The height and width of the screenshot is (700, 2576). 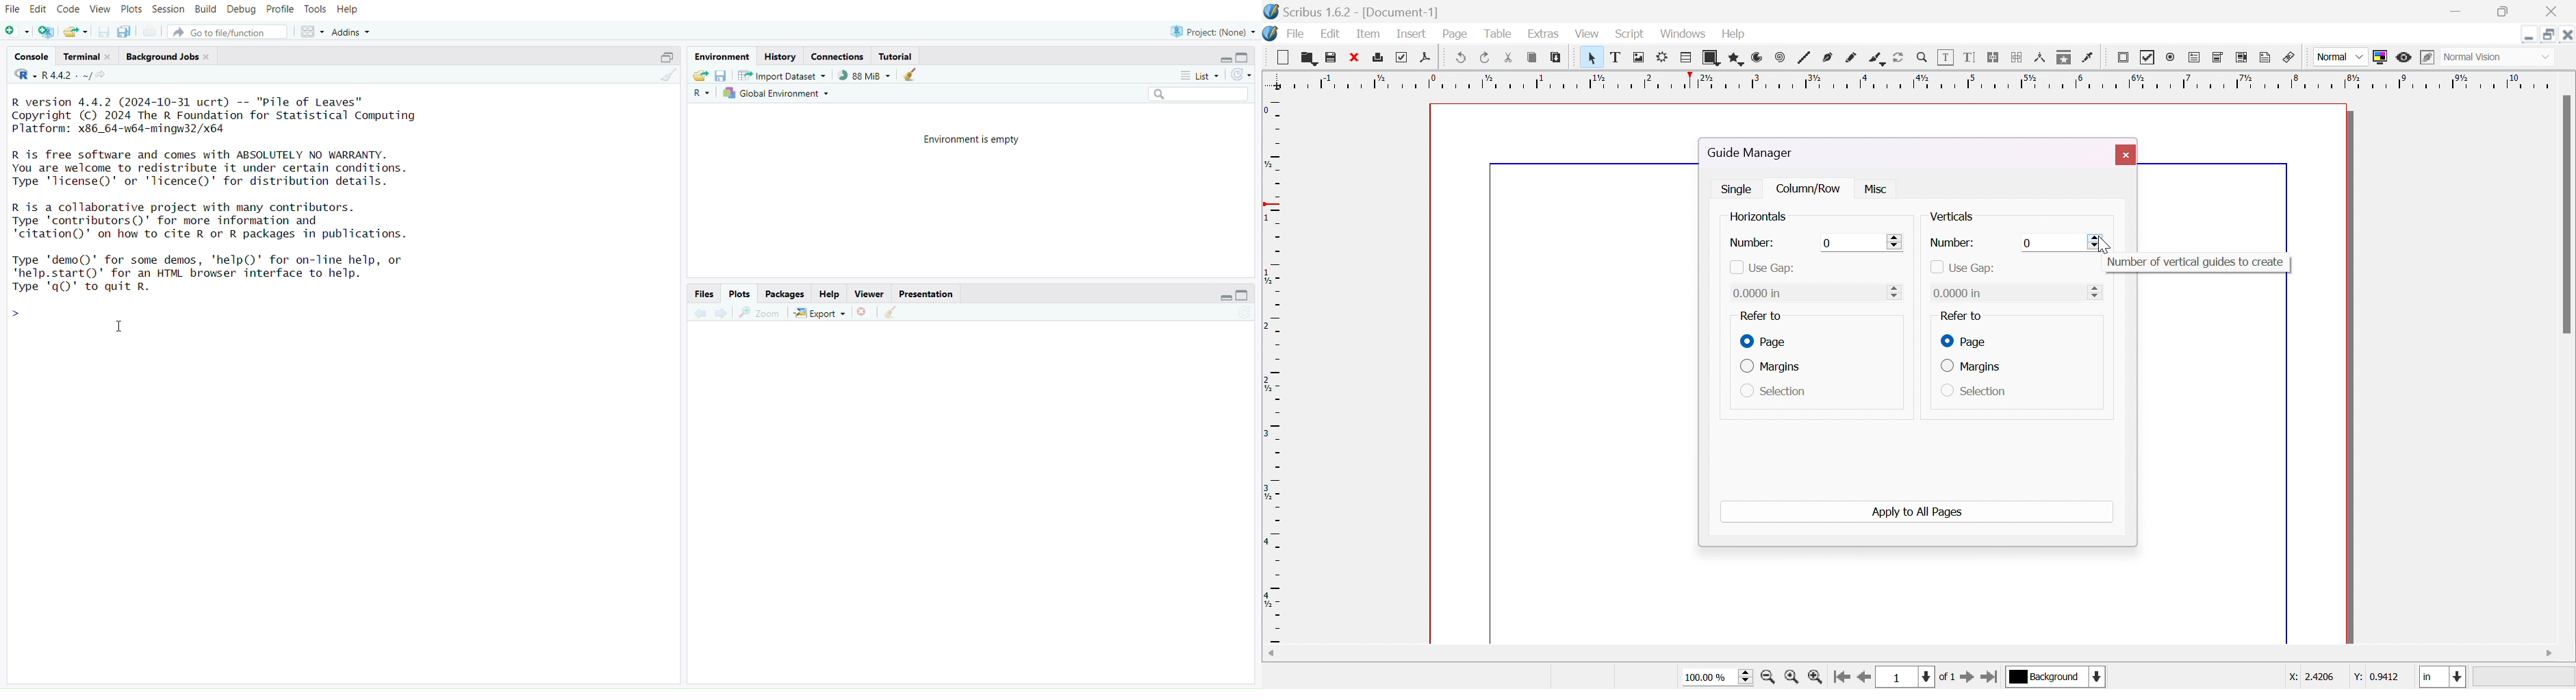 What do you see at coordinates (1220, 60) in the screenshot?
I see `expand` at bounding box center [1220, 60].